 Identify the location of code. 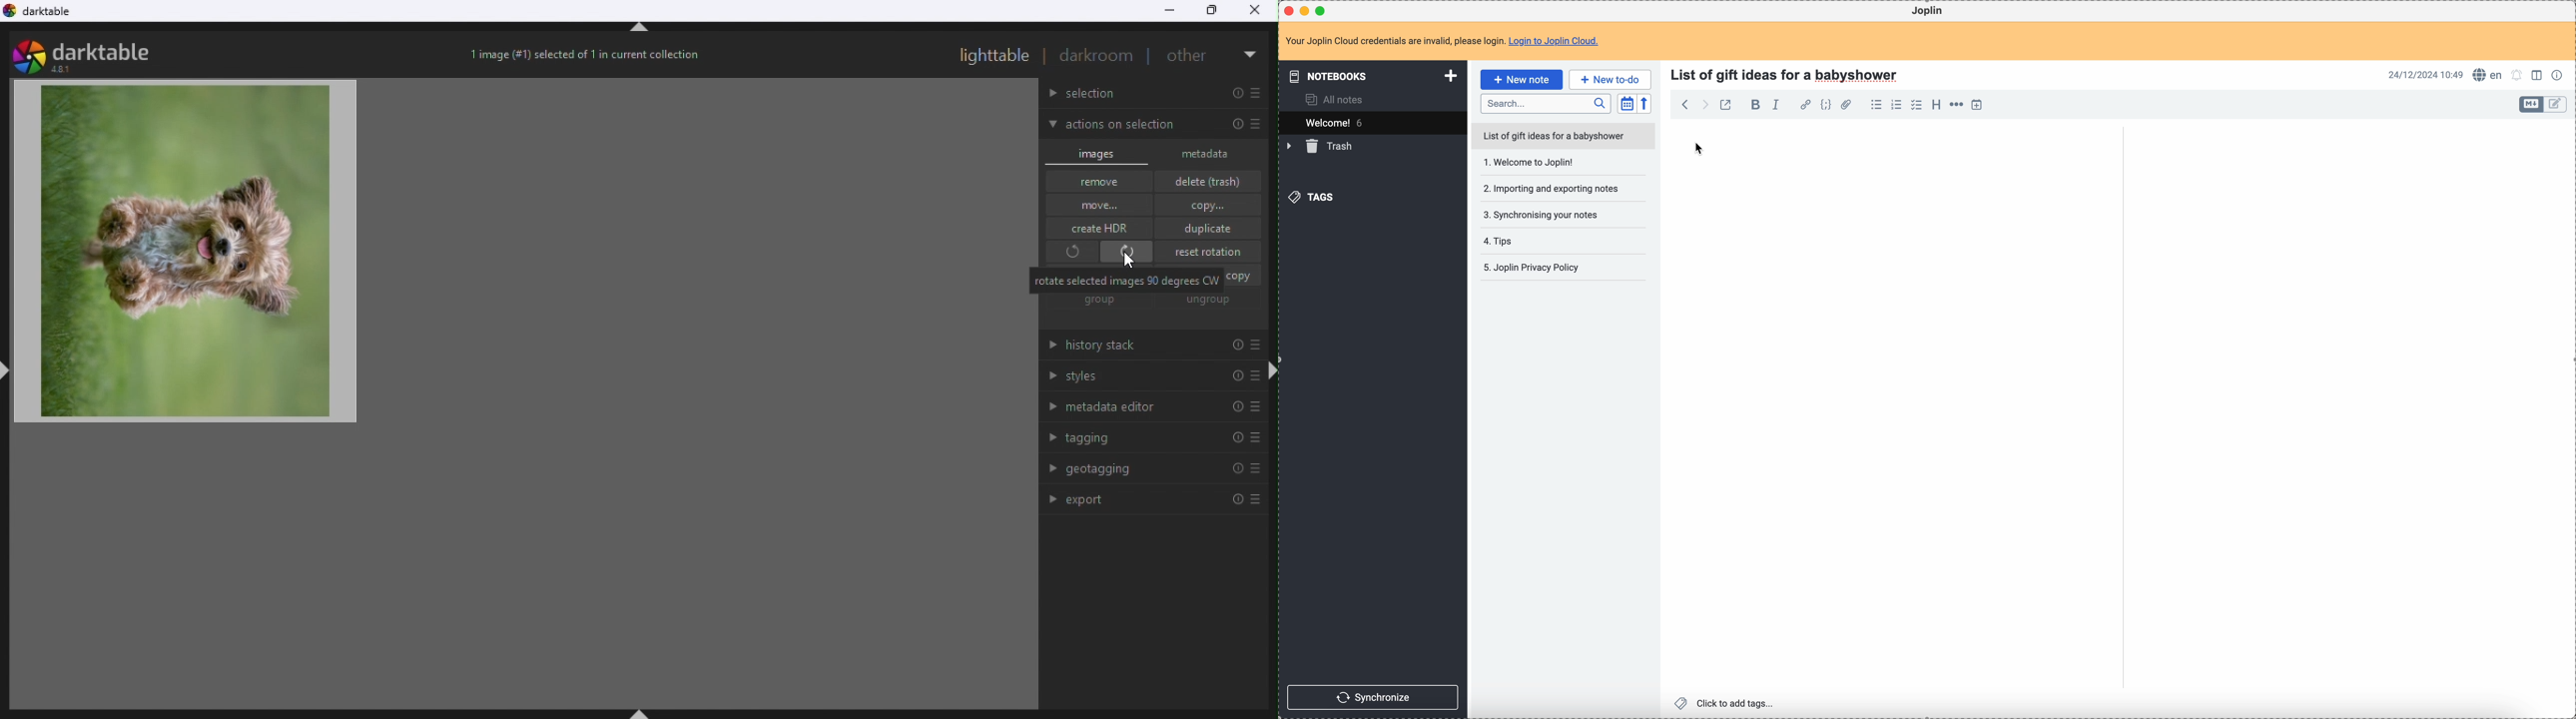
(1828, 105).